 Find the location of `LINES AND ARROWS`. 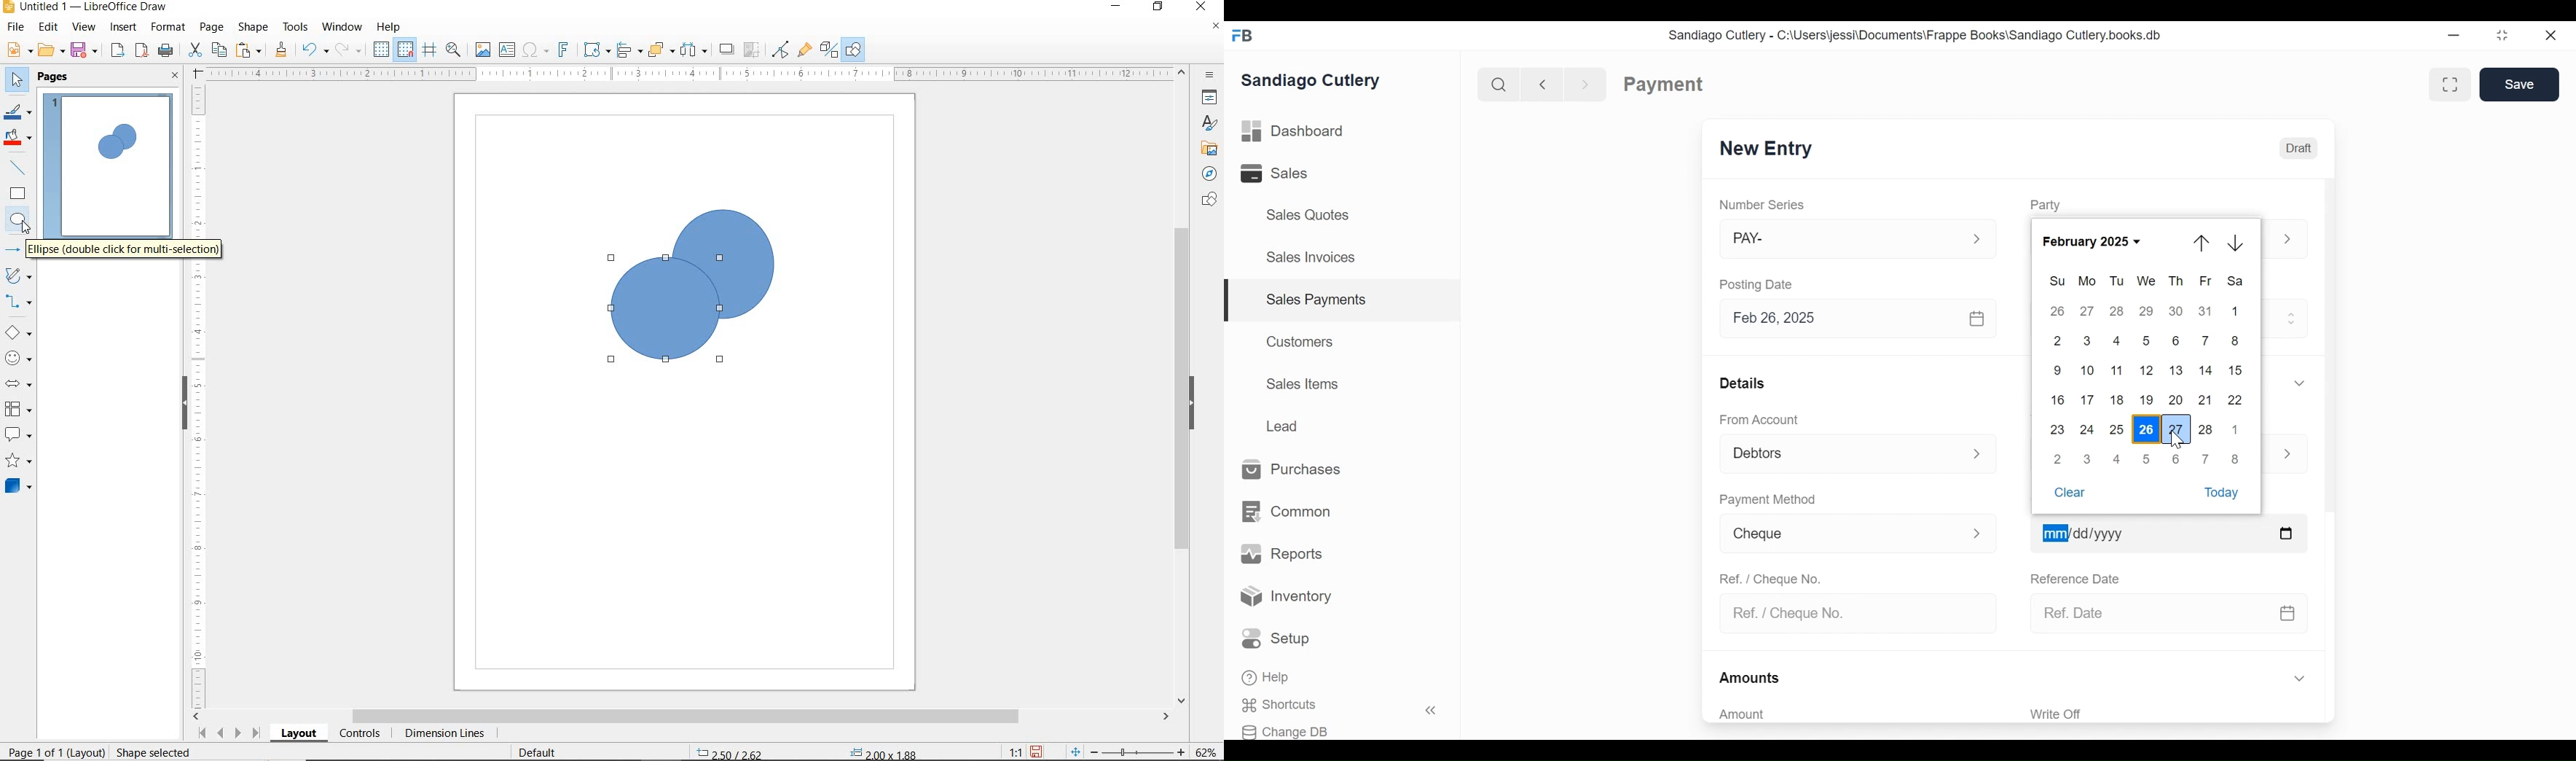

LINES AND ARROWS is located at coordinates (20, 251).